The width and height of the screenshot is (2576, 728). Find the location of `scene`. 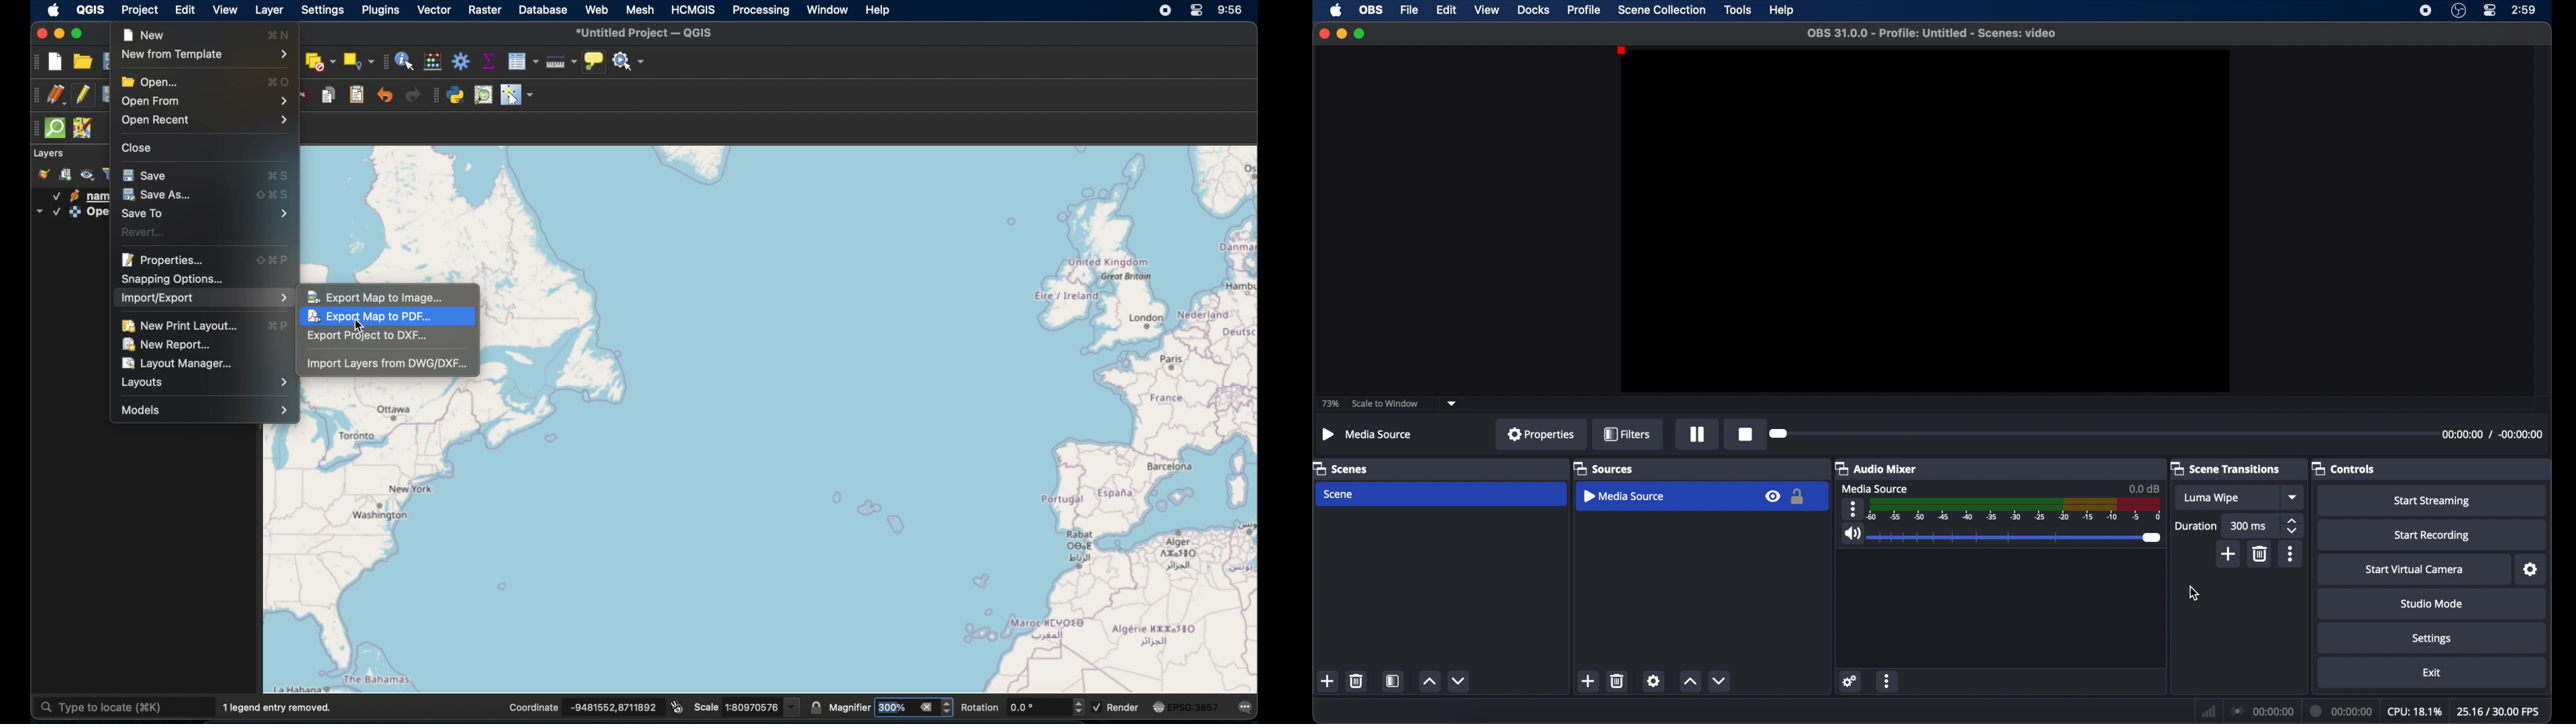

scene is located at coordinates (1339, 495).